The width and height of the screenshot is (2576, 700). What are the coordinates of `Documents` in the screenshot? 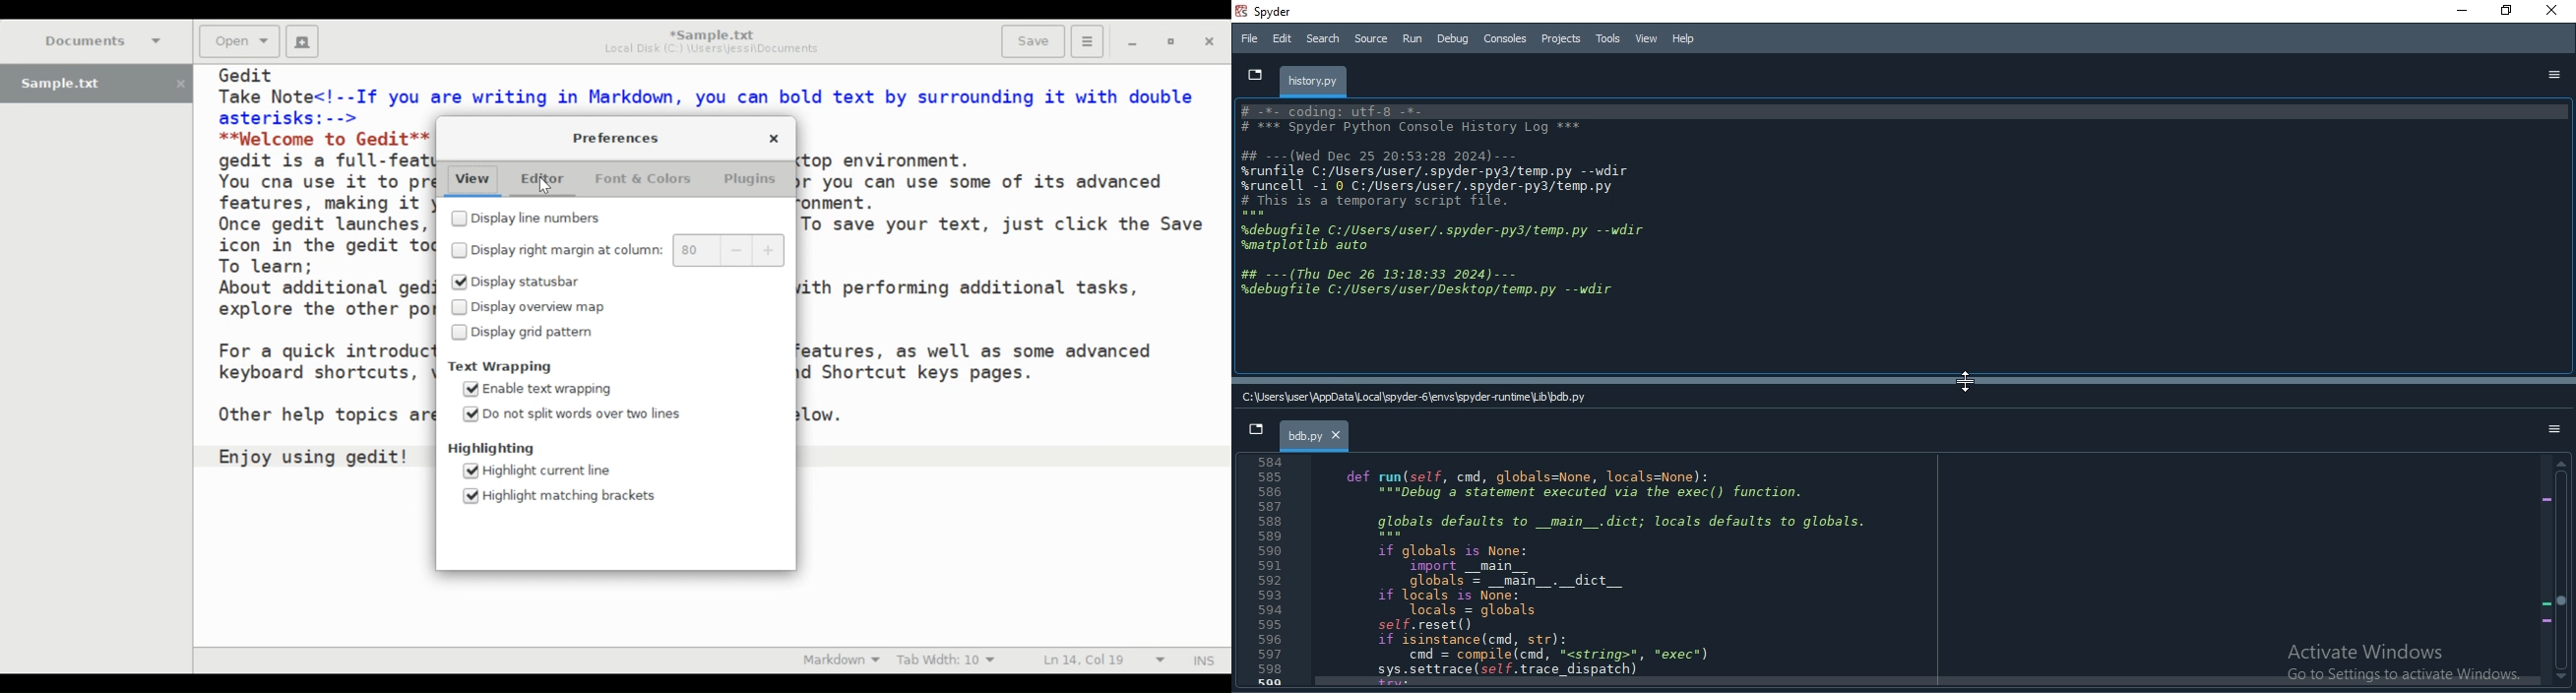 It's located at (105, 40).